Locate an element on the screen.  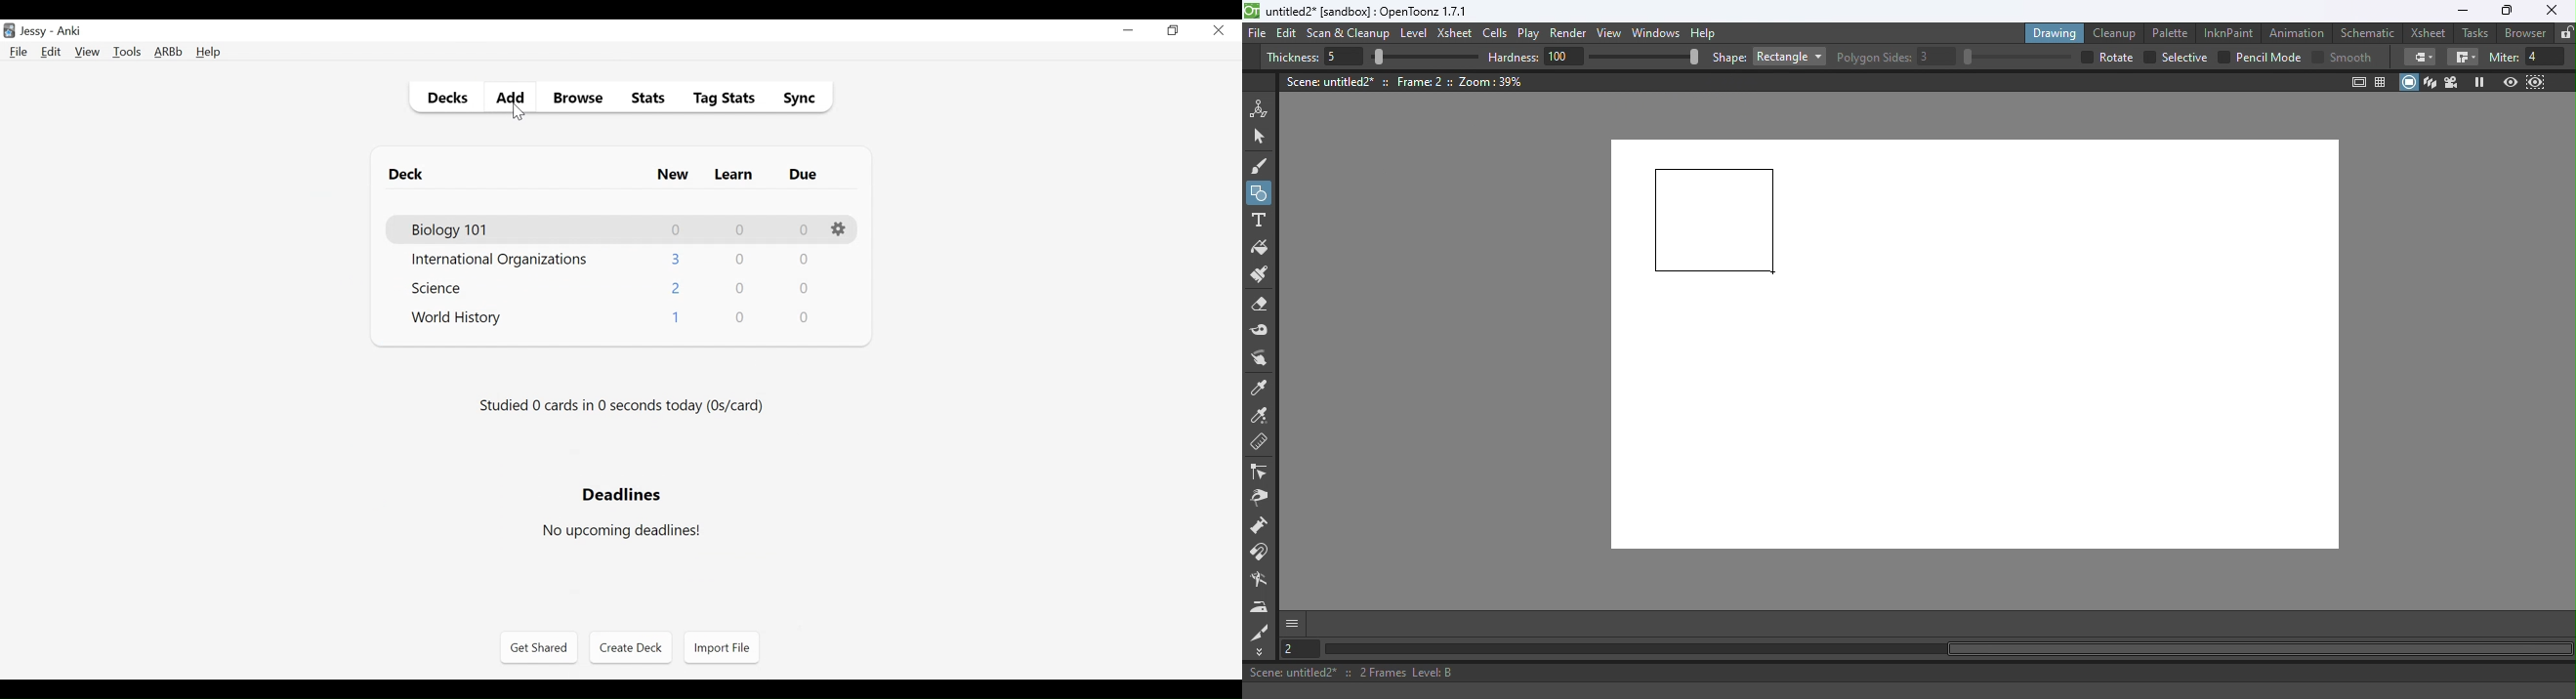
Create Deck is located at coordinates (629, 647).